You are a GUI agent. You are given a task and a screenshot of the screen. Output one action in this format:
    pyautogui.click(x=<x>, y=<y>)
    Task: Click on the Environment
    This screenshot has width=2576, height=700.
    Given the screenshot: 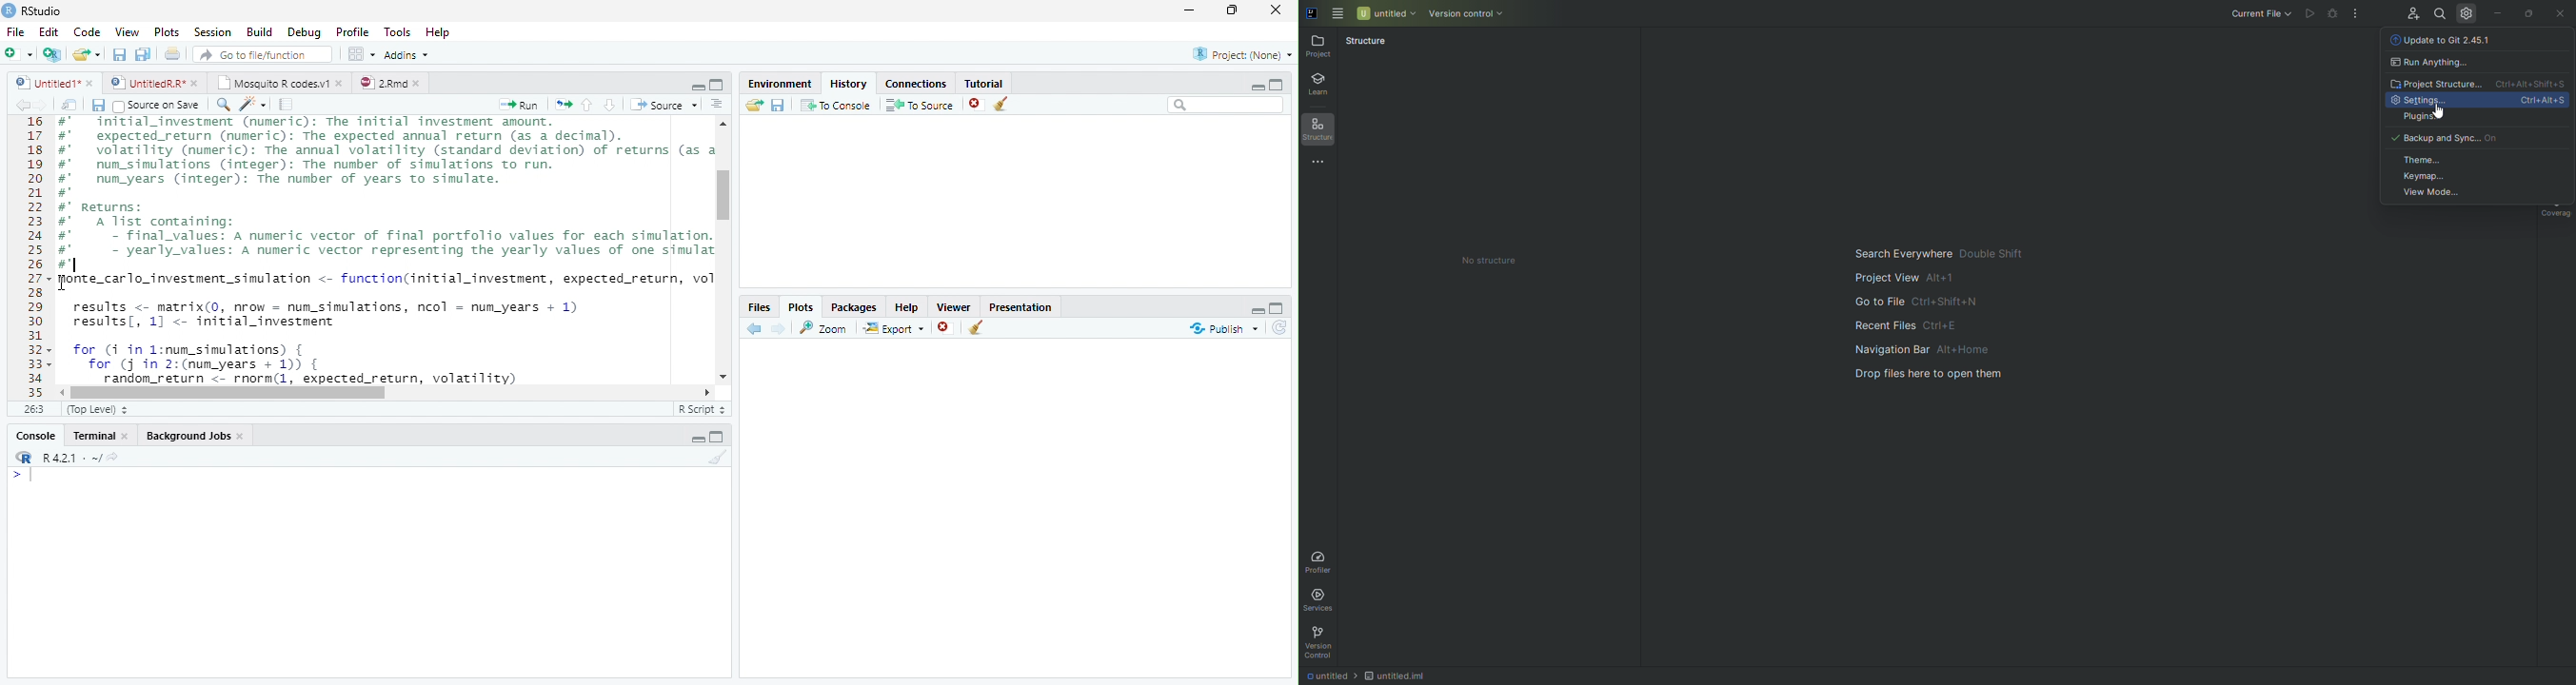 What is the action you would take?
    pyautogui.click(x=780, y=81)
    